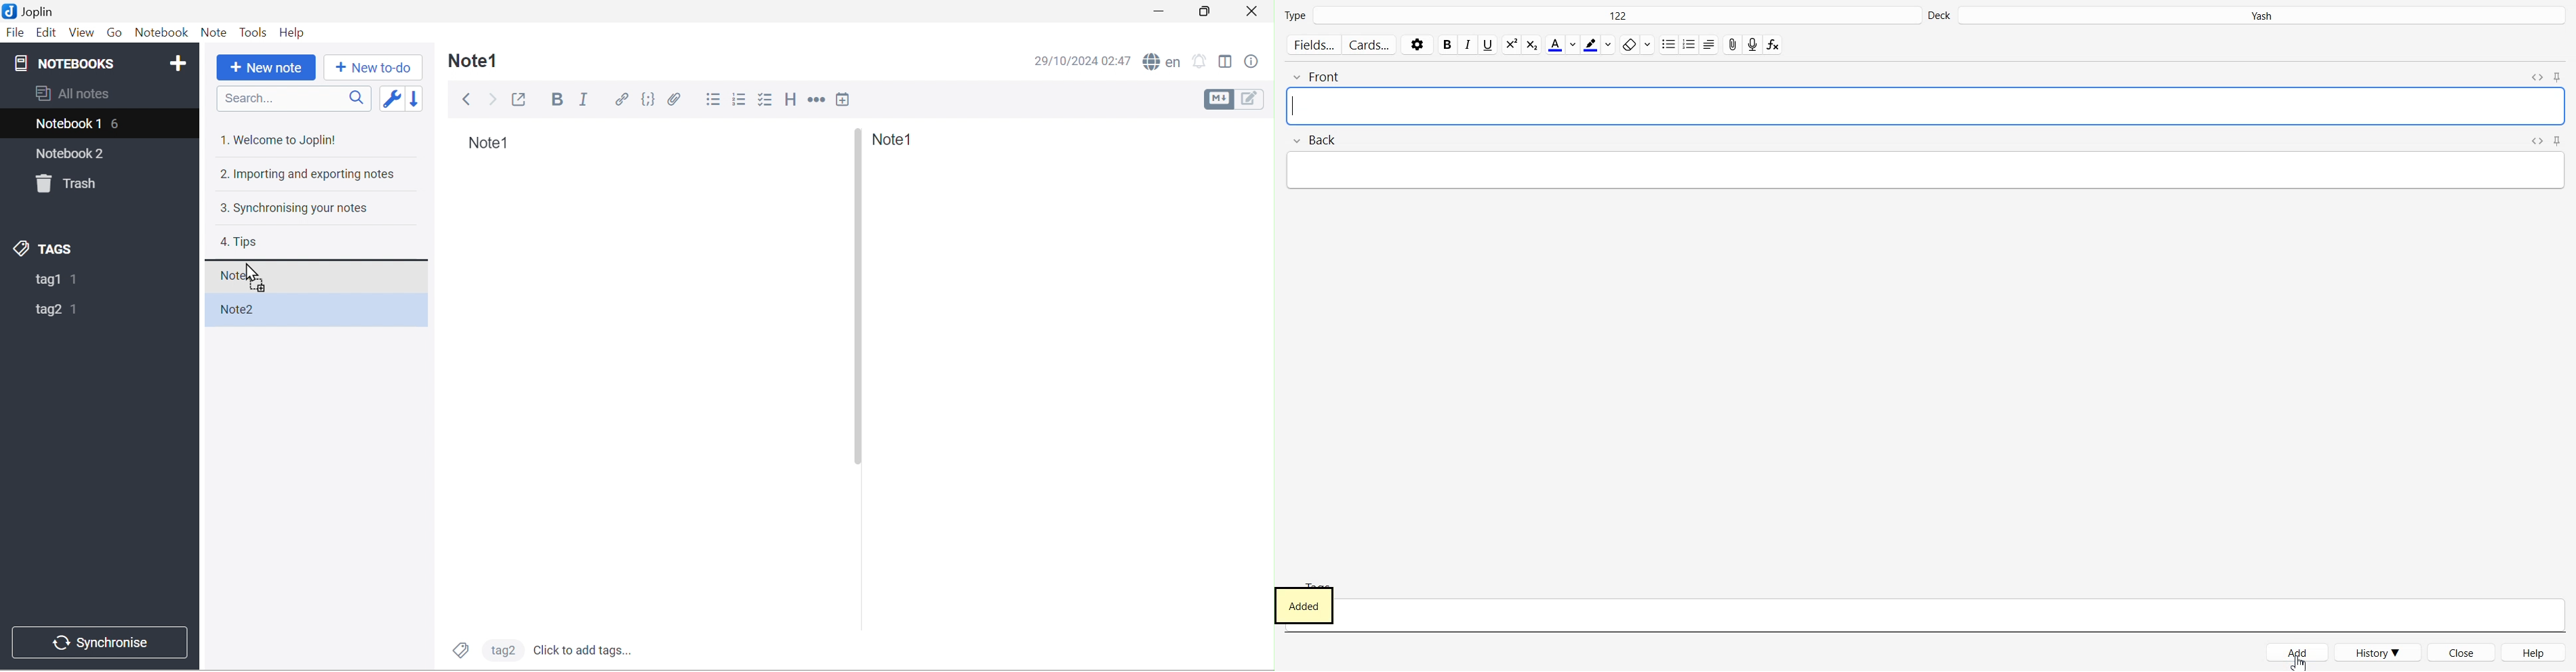 The height and width of the screenshot is (672, 2576). What do you see at coordinates (2535, 652) in the screenshot?
I see `Help` at bounding box center [2535, 652].